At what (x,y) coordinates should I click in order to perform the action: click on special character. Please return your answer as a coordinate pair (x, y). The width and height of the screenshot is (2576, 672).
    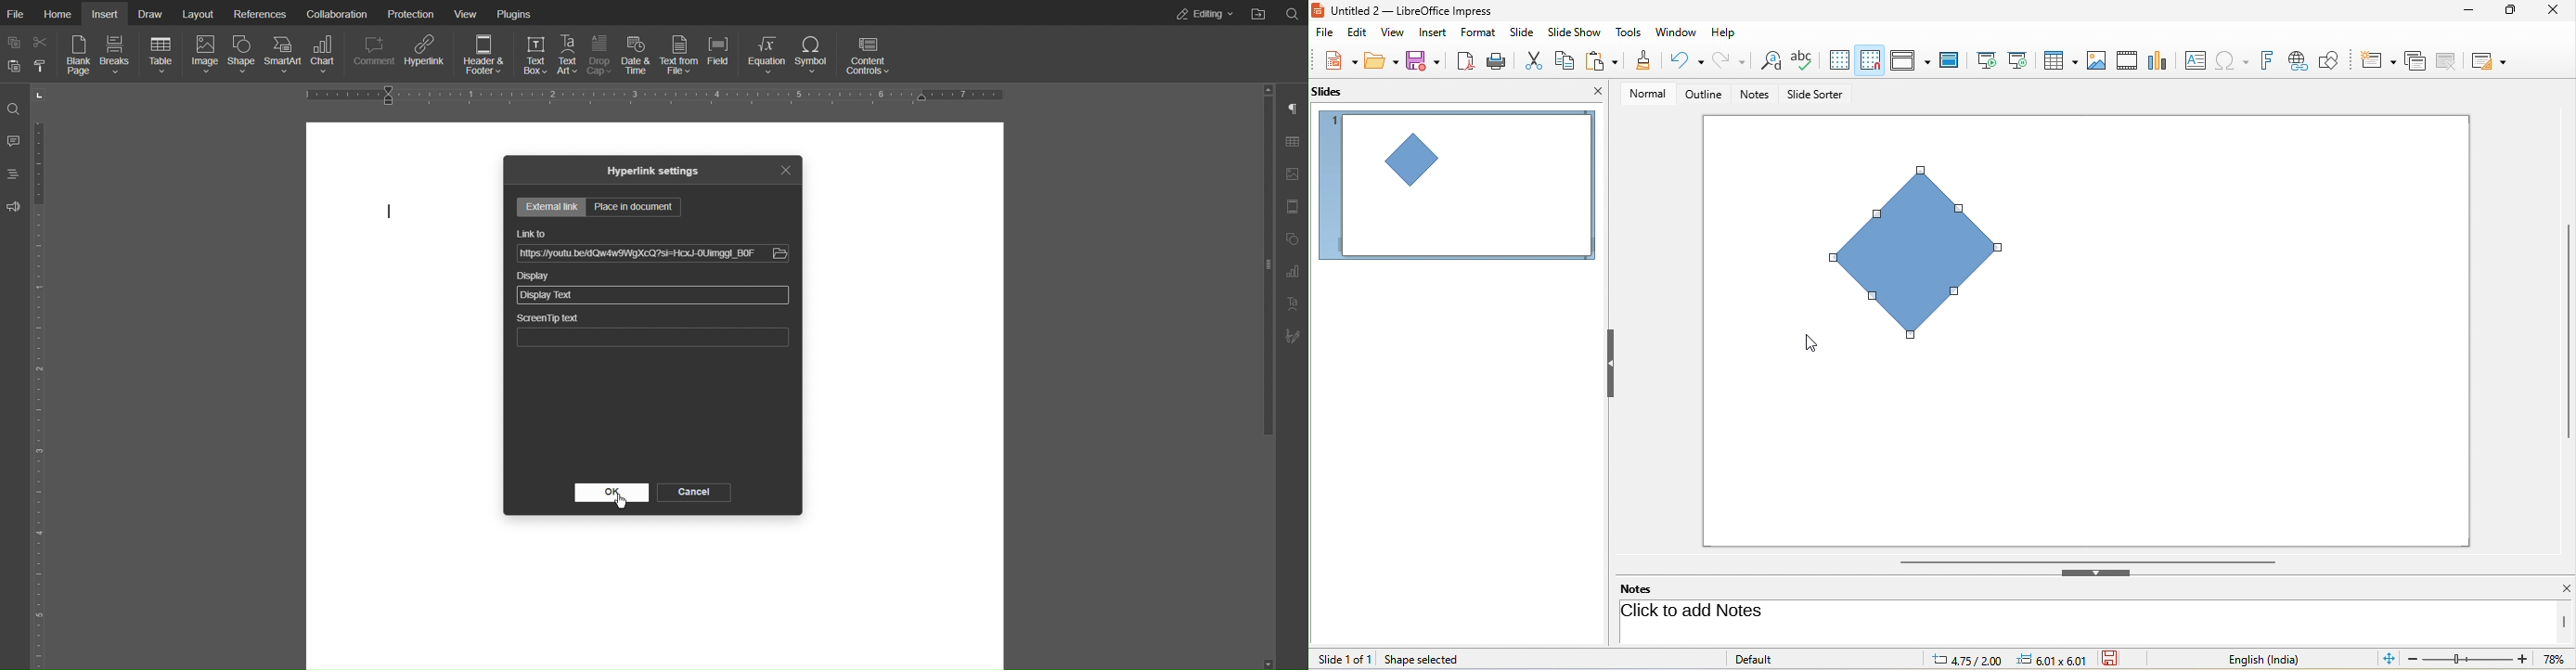
    Looking at the image, I should click on (2235, 60).